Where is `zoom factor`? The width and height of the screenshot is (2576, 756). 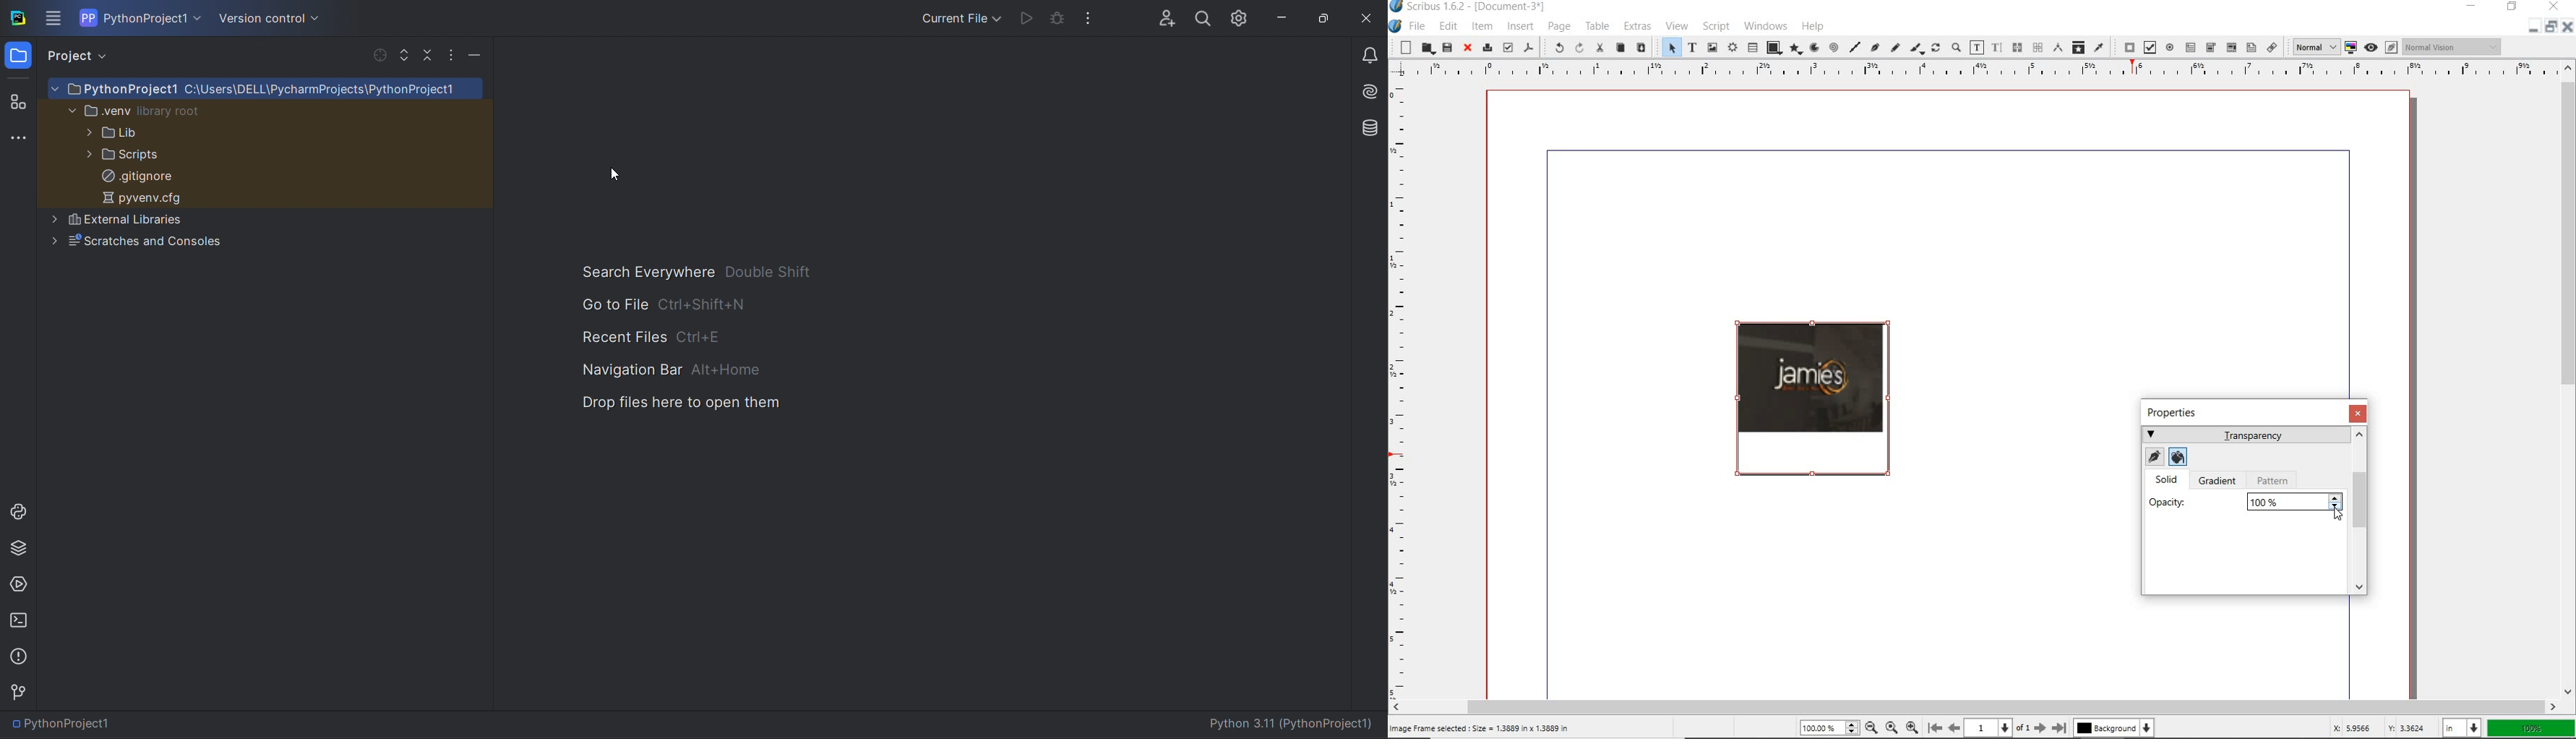
zoom factor is located at coordinates (2531, 727).